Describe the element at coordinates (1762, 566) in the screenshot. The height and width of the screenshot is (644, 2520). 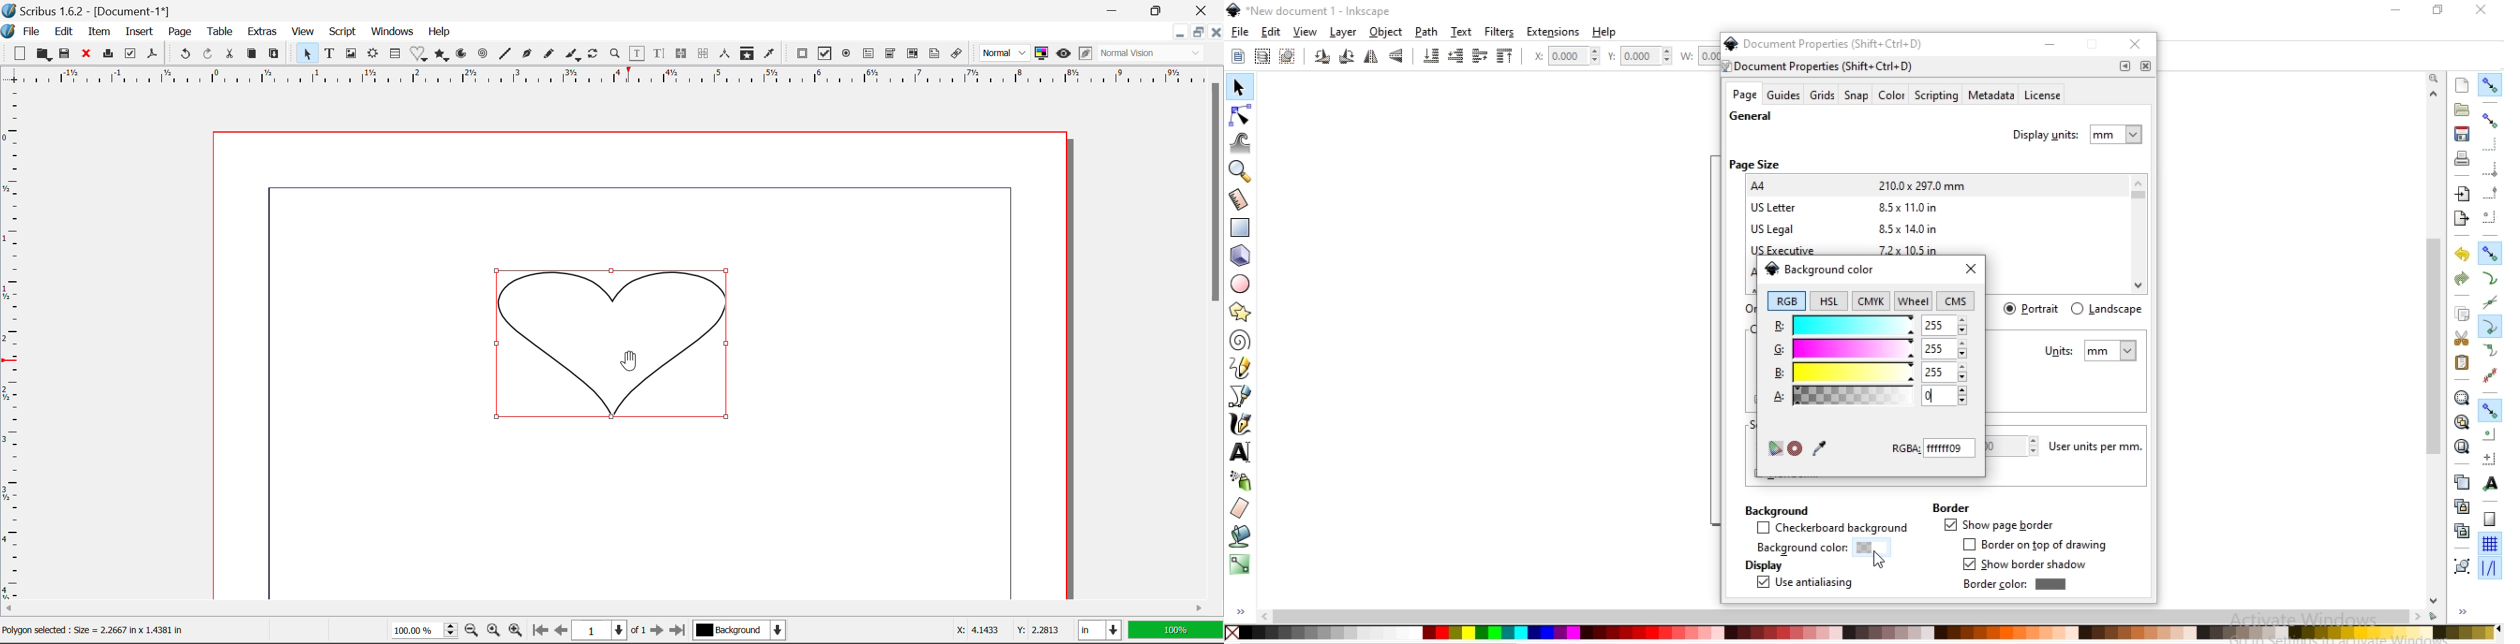
I see `display` at that location.